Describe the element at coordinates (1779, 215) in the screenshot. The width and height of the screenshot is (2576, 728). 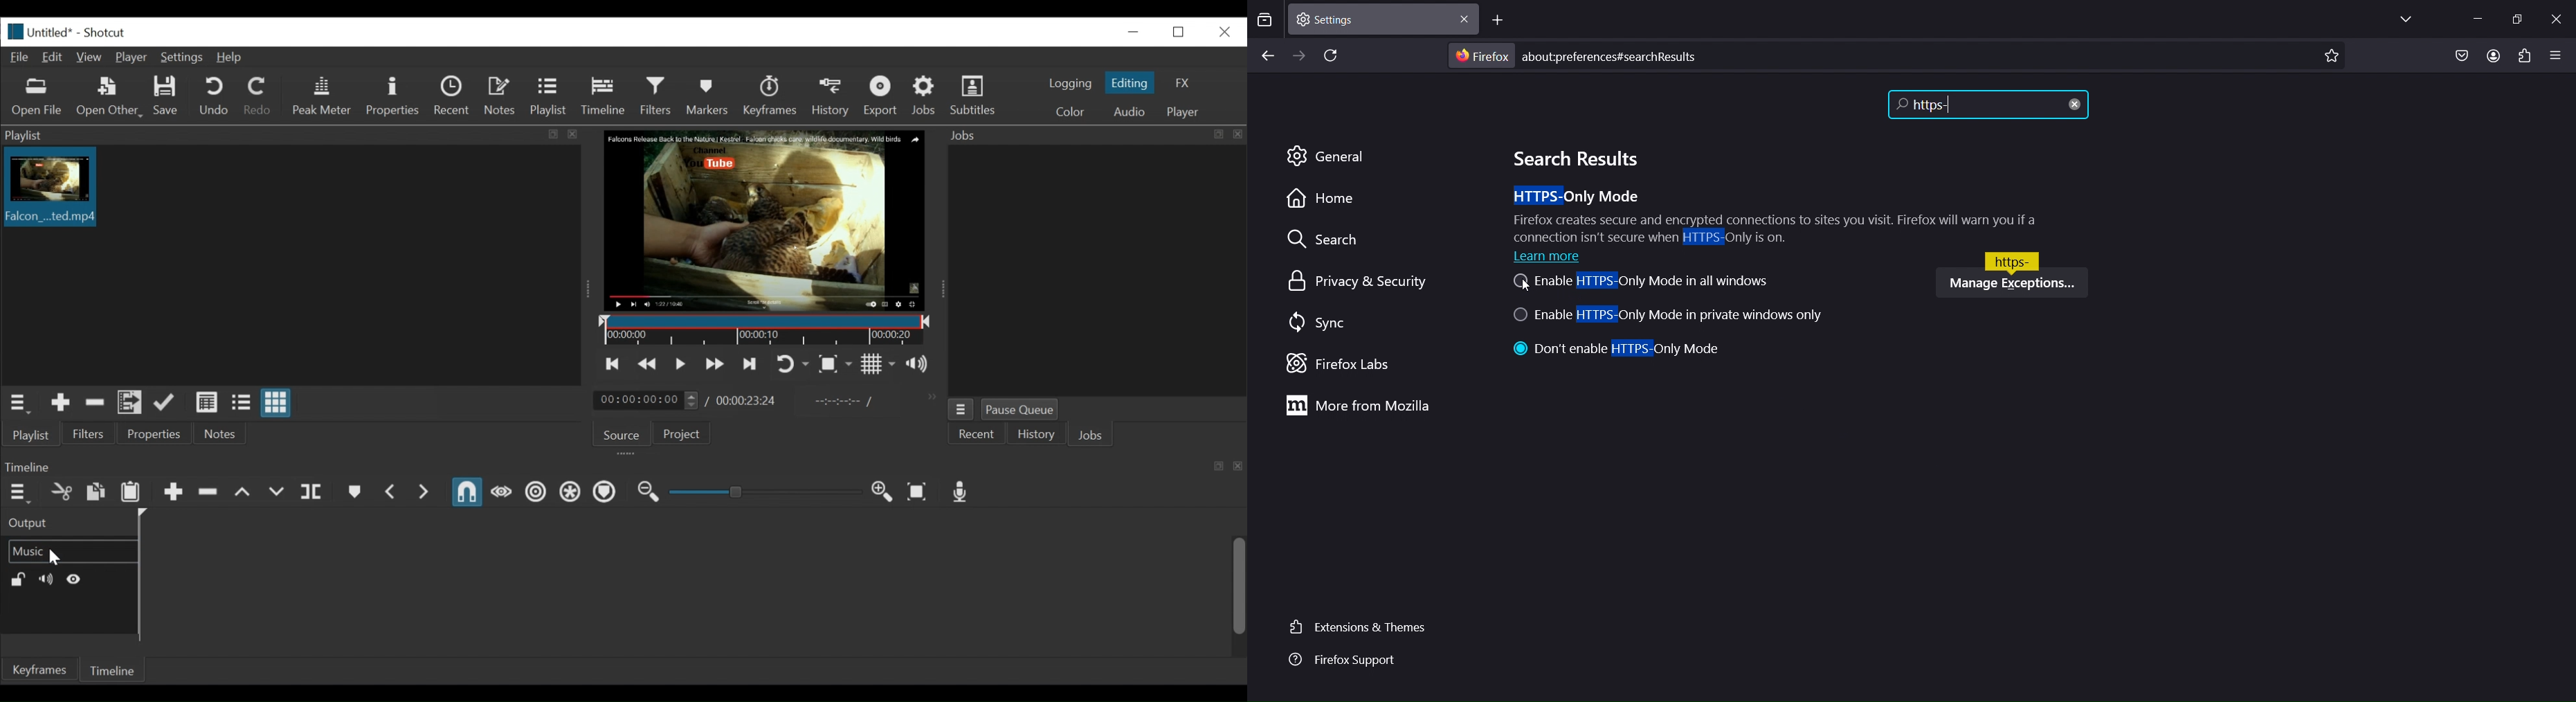
I see `HTTPS-Only Mode
Firefox creates secure and encrypted connections to sites you visit. Firefox will warn you if a
connection isn't secure when HTTPS-Only ison.` at that location.